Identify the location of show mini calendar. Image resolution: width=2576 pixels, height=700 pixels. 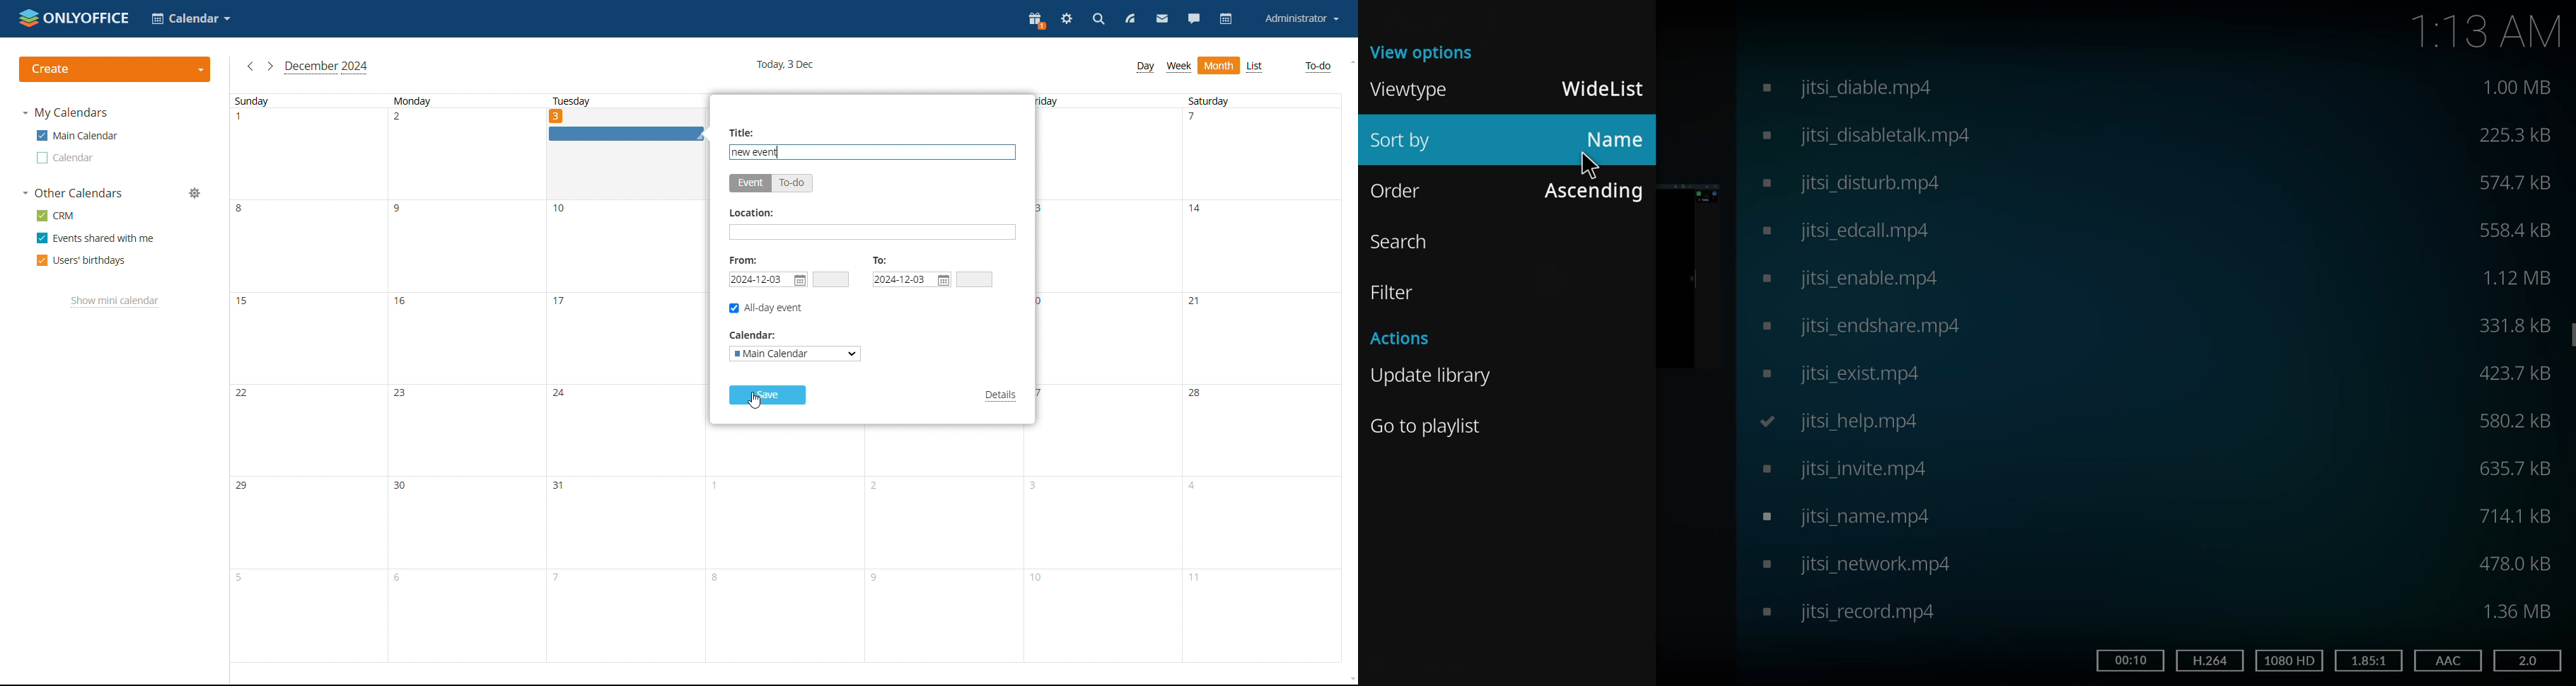
(115, 303).